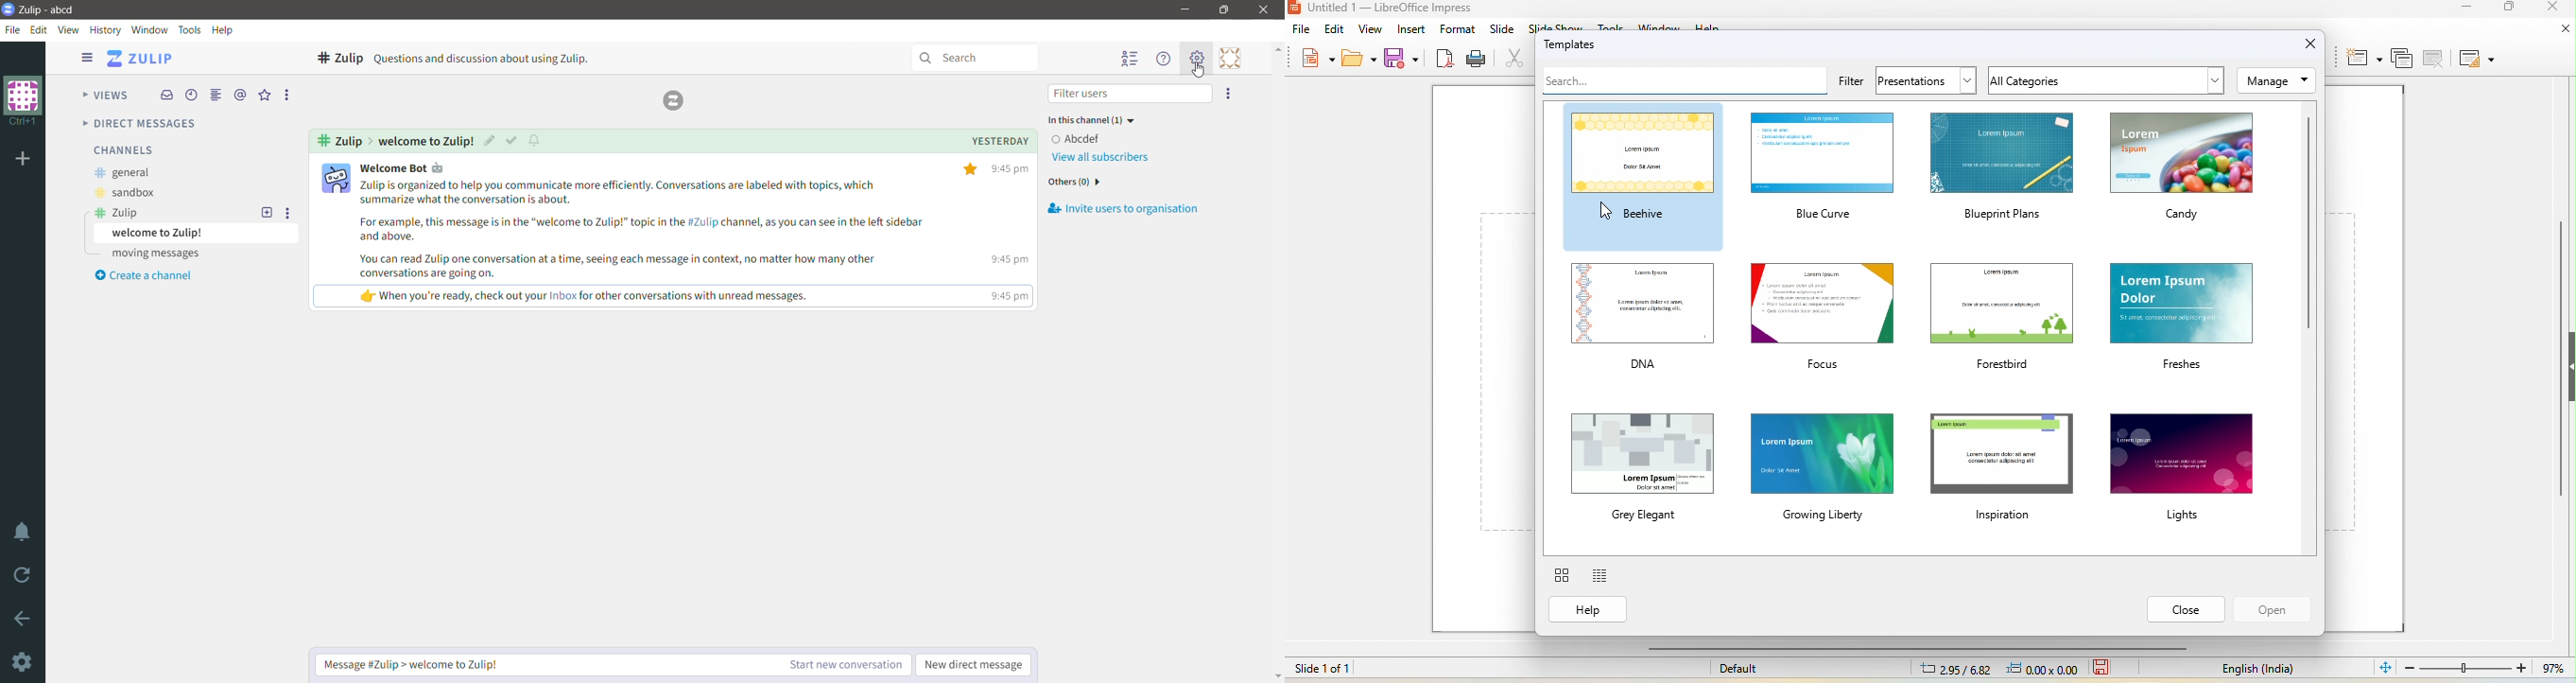  What do you see at coordinates (100, 96) in the screenshot?
I see `Views` at bounding box center [100, 96].